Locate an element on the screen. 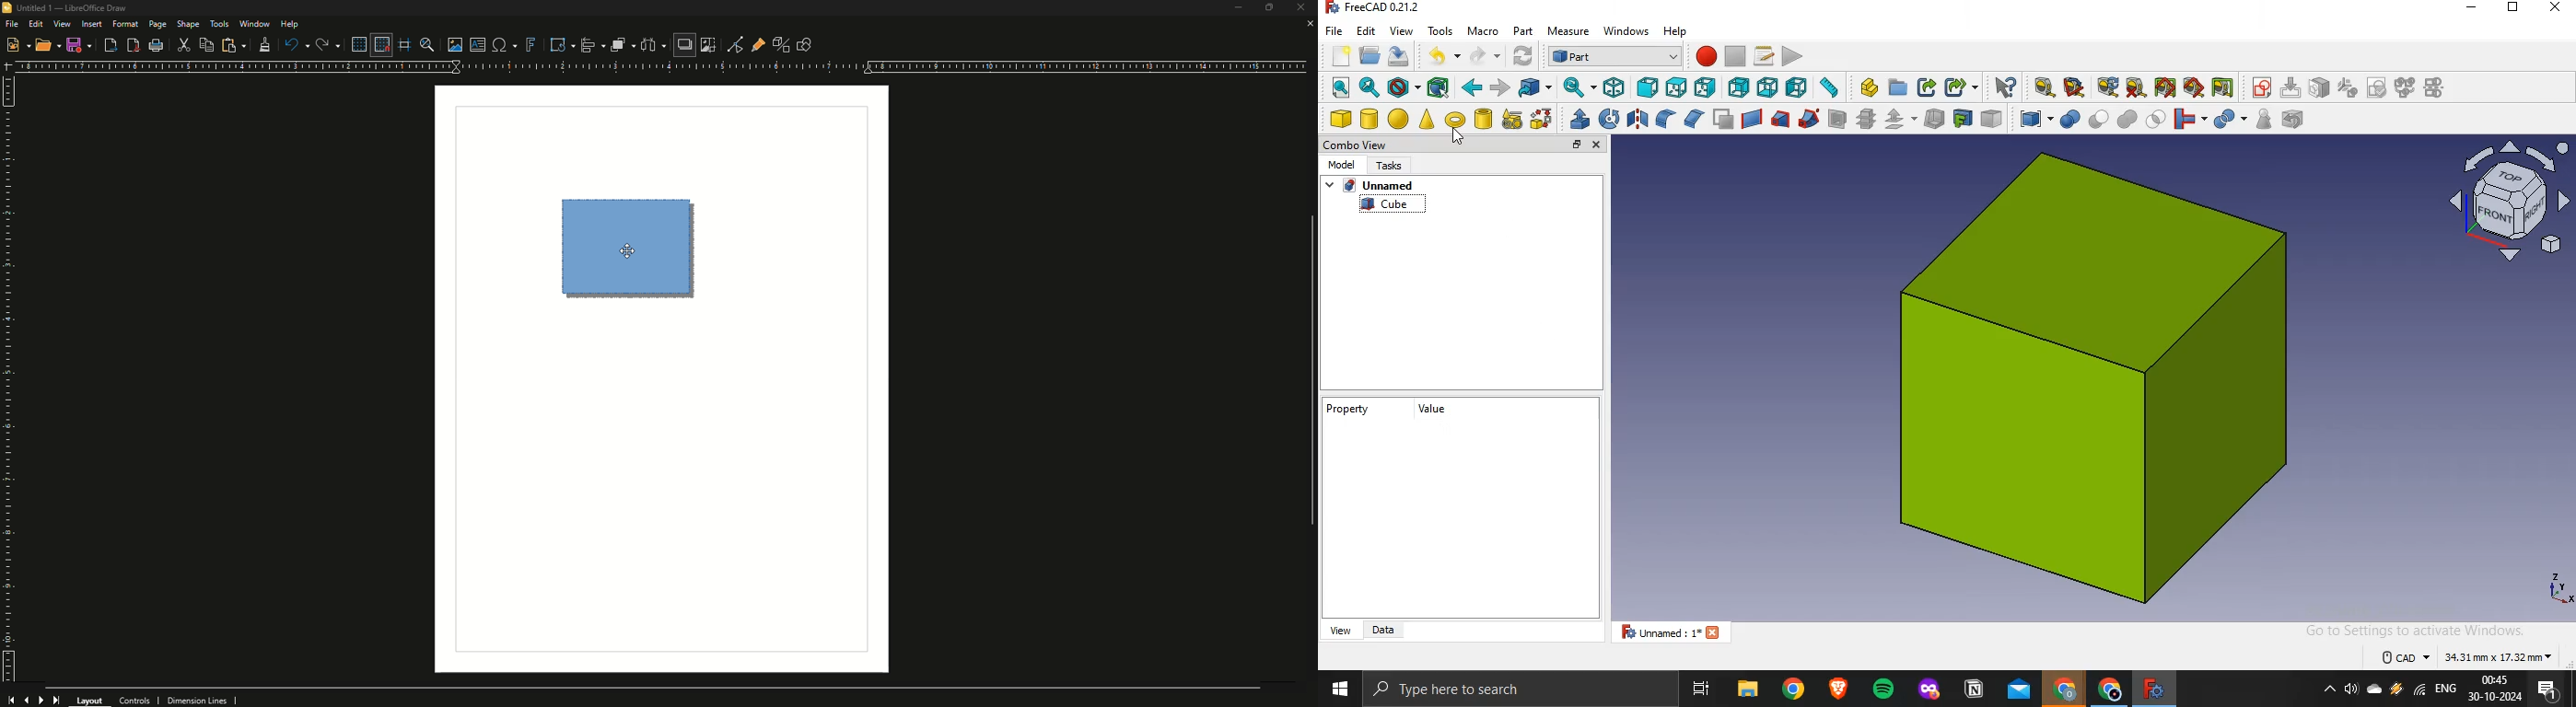 The width and height of the screenshot is (2576, 728). New is located at coordinates (17, 44).